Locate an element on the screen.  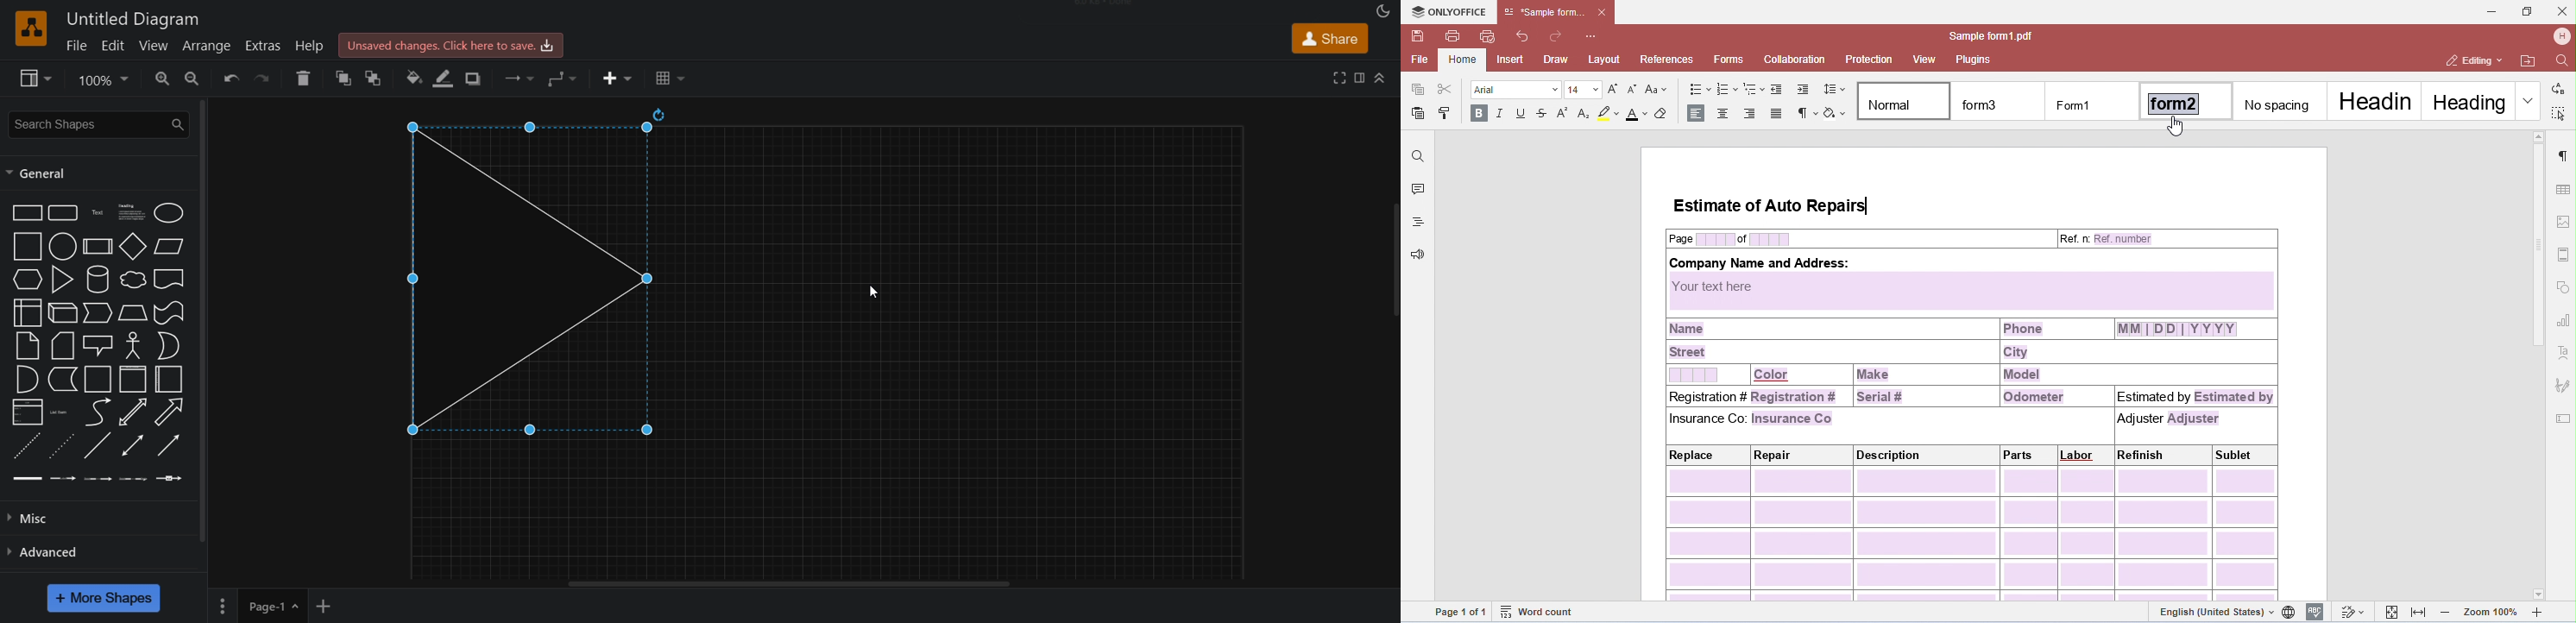
share is located at coordinates (1329, 38).